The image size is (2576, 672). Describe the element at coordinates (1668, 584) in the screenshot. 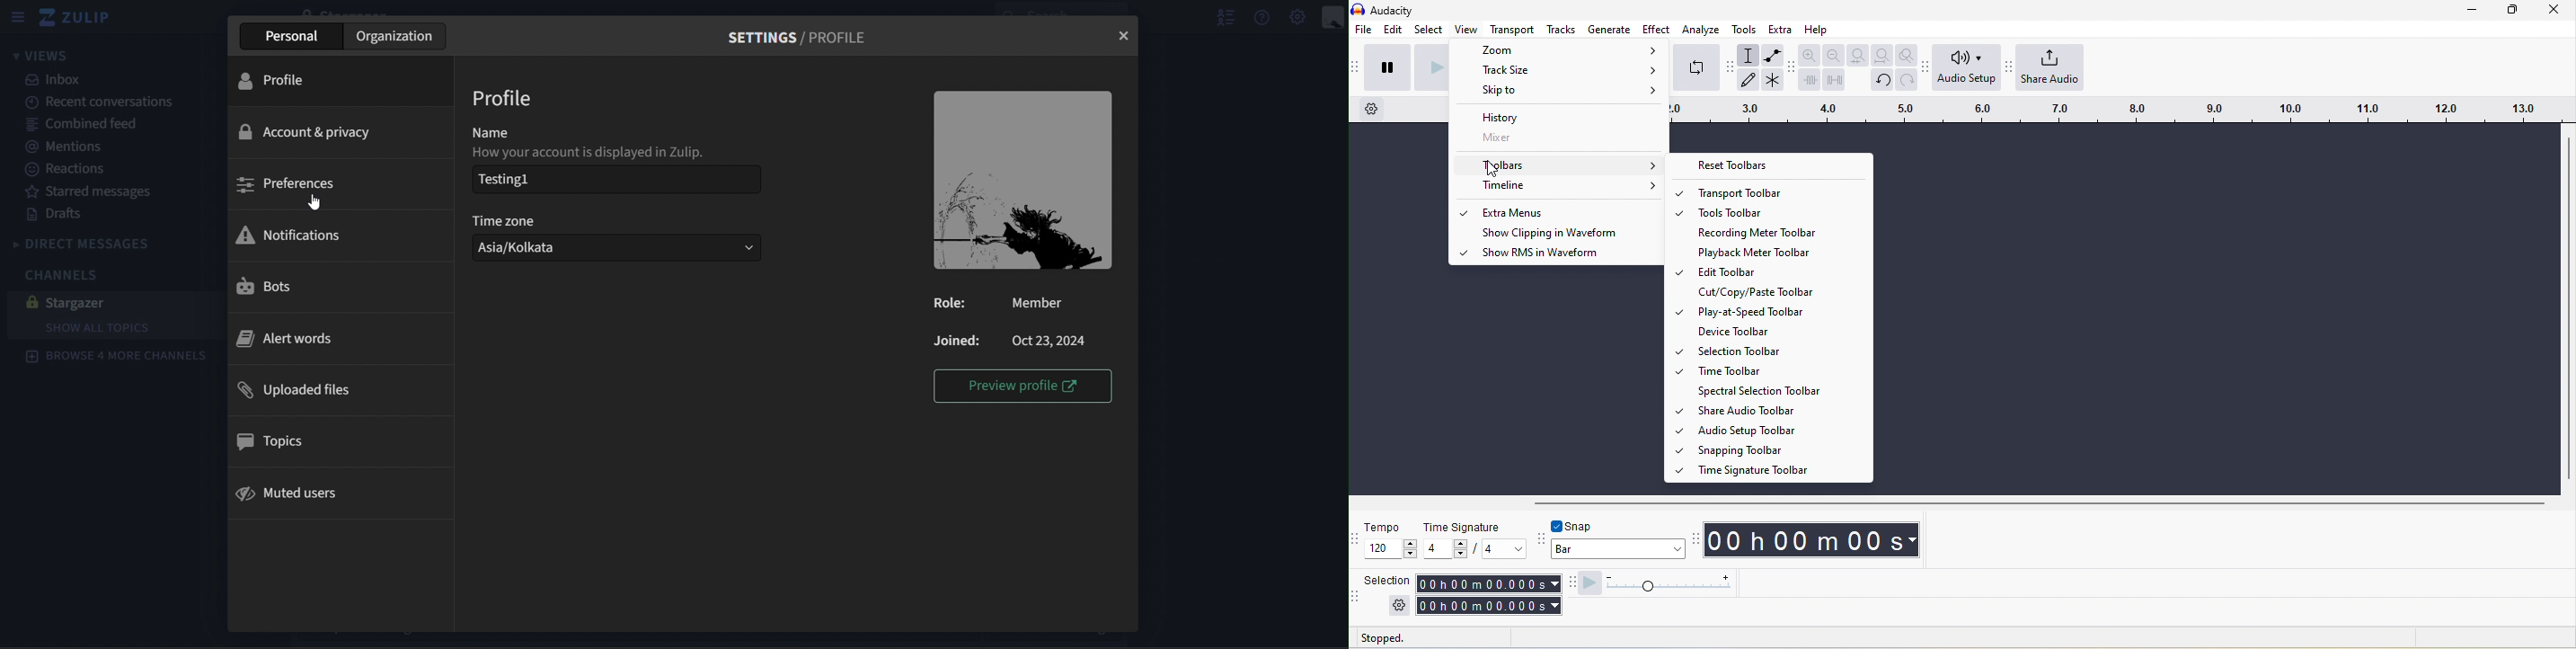

I see `playback speed` at that location.